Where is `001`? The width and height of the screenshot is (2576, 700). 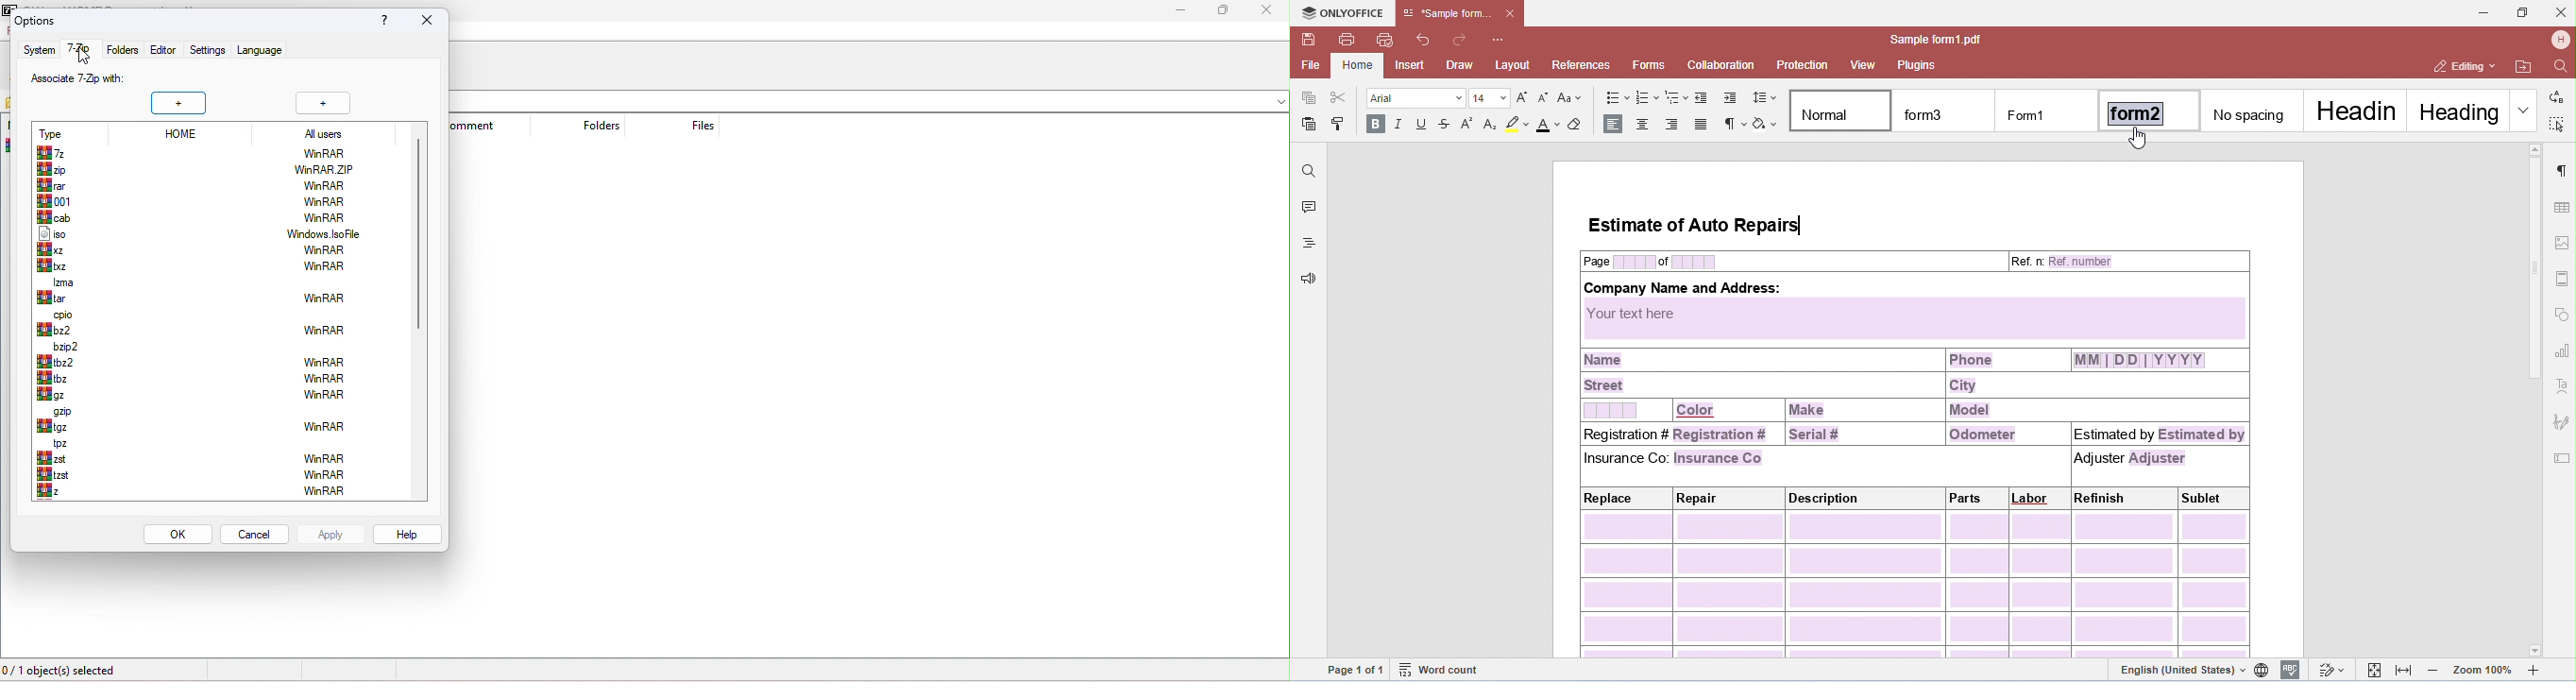
001 is located at coordinates (55, 201).